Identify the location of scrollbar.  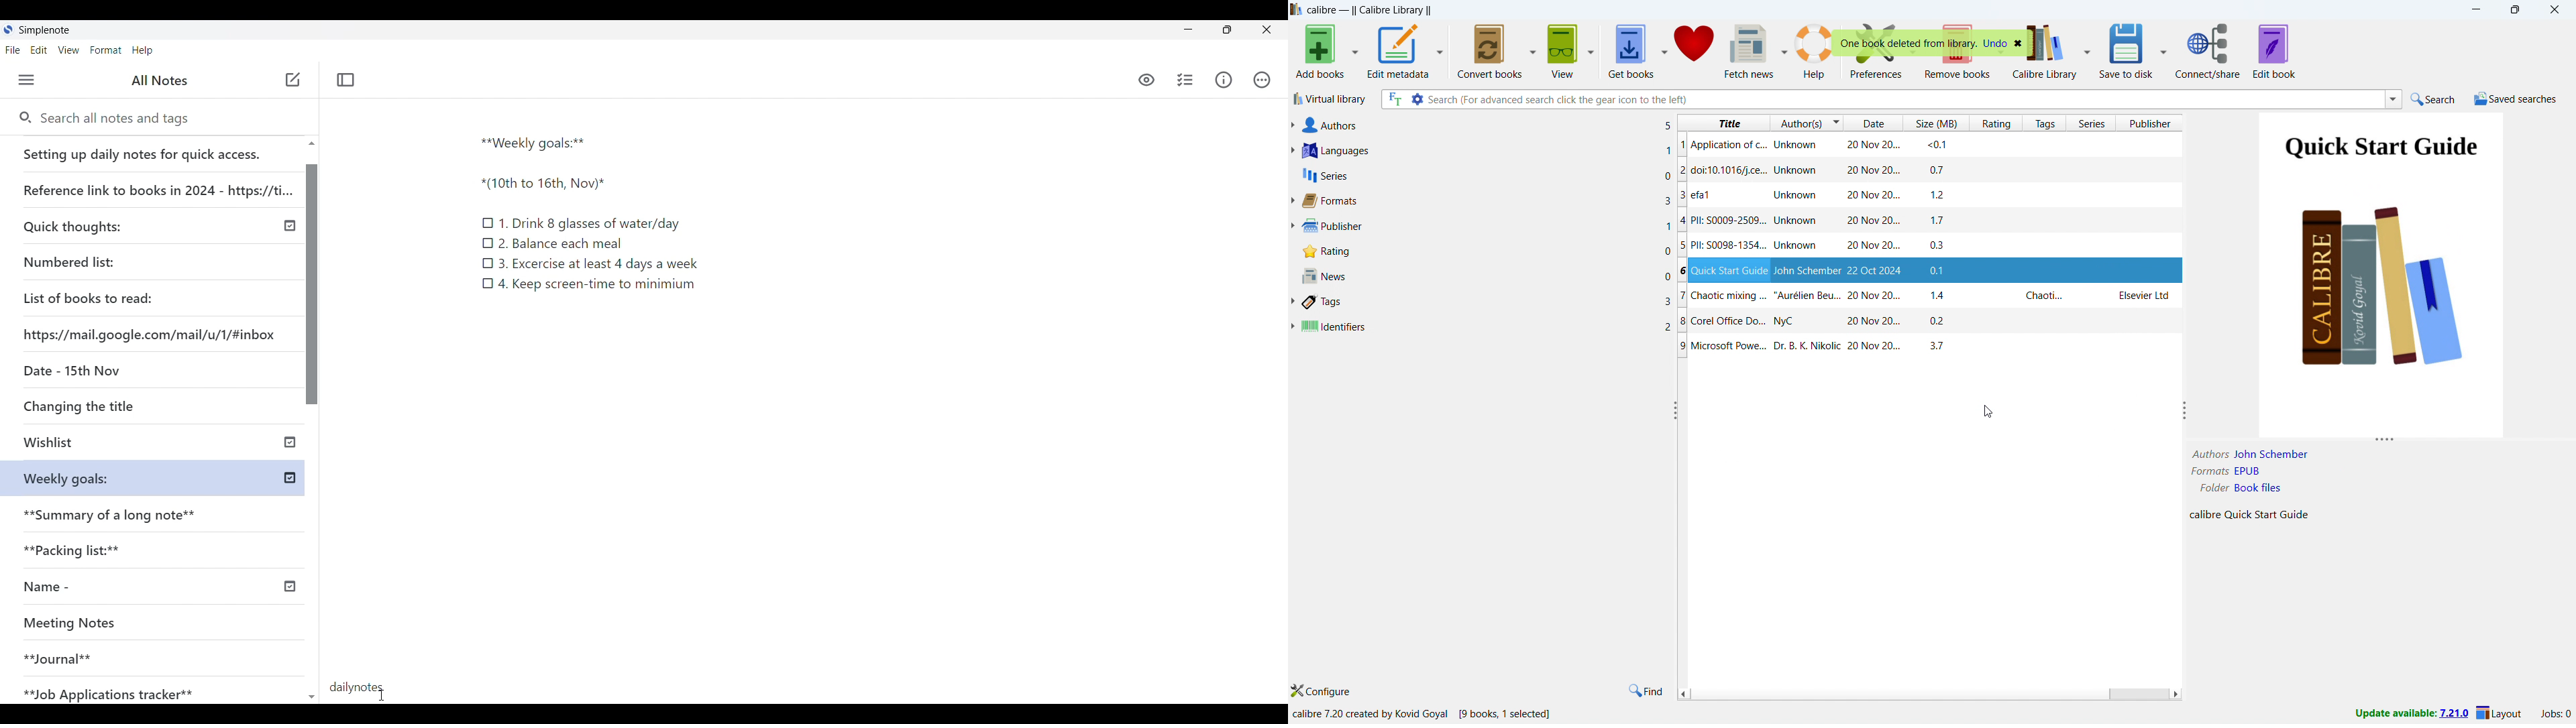
(2135, 695).